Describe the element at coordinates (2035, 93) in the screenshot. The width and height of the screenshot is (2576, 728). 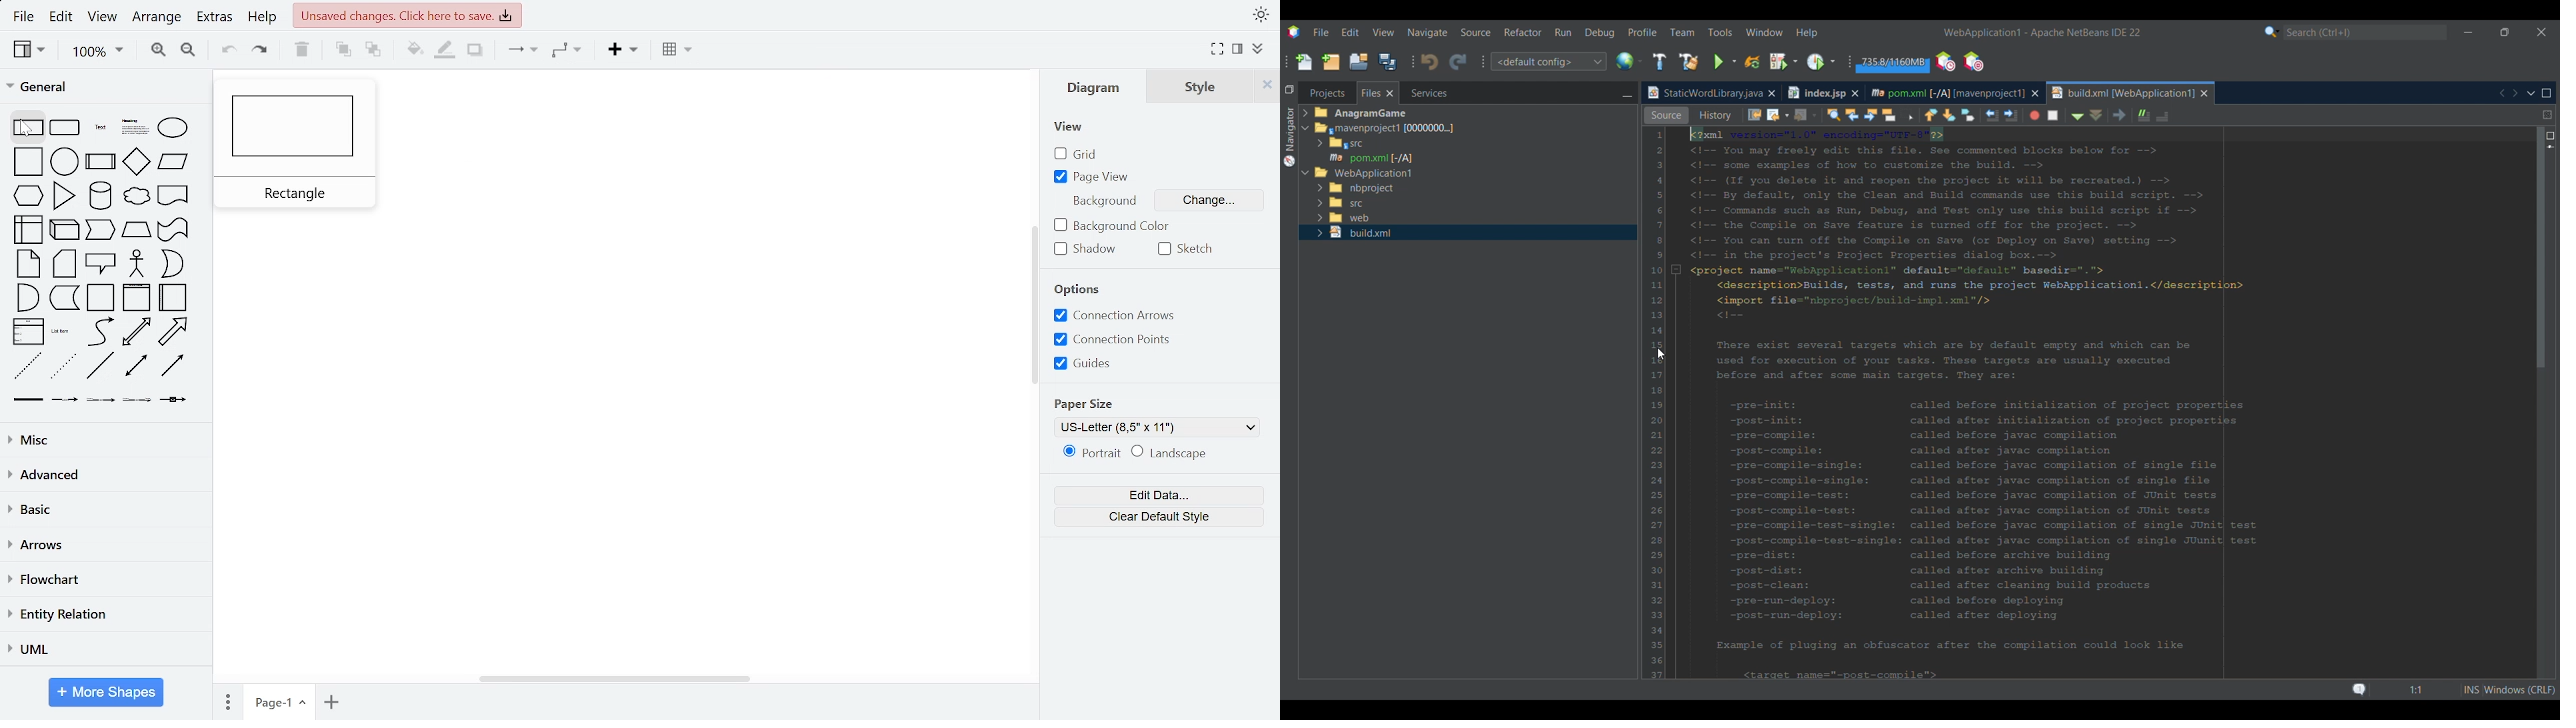
I see `Close tab` at that location.